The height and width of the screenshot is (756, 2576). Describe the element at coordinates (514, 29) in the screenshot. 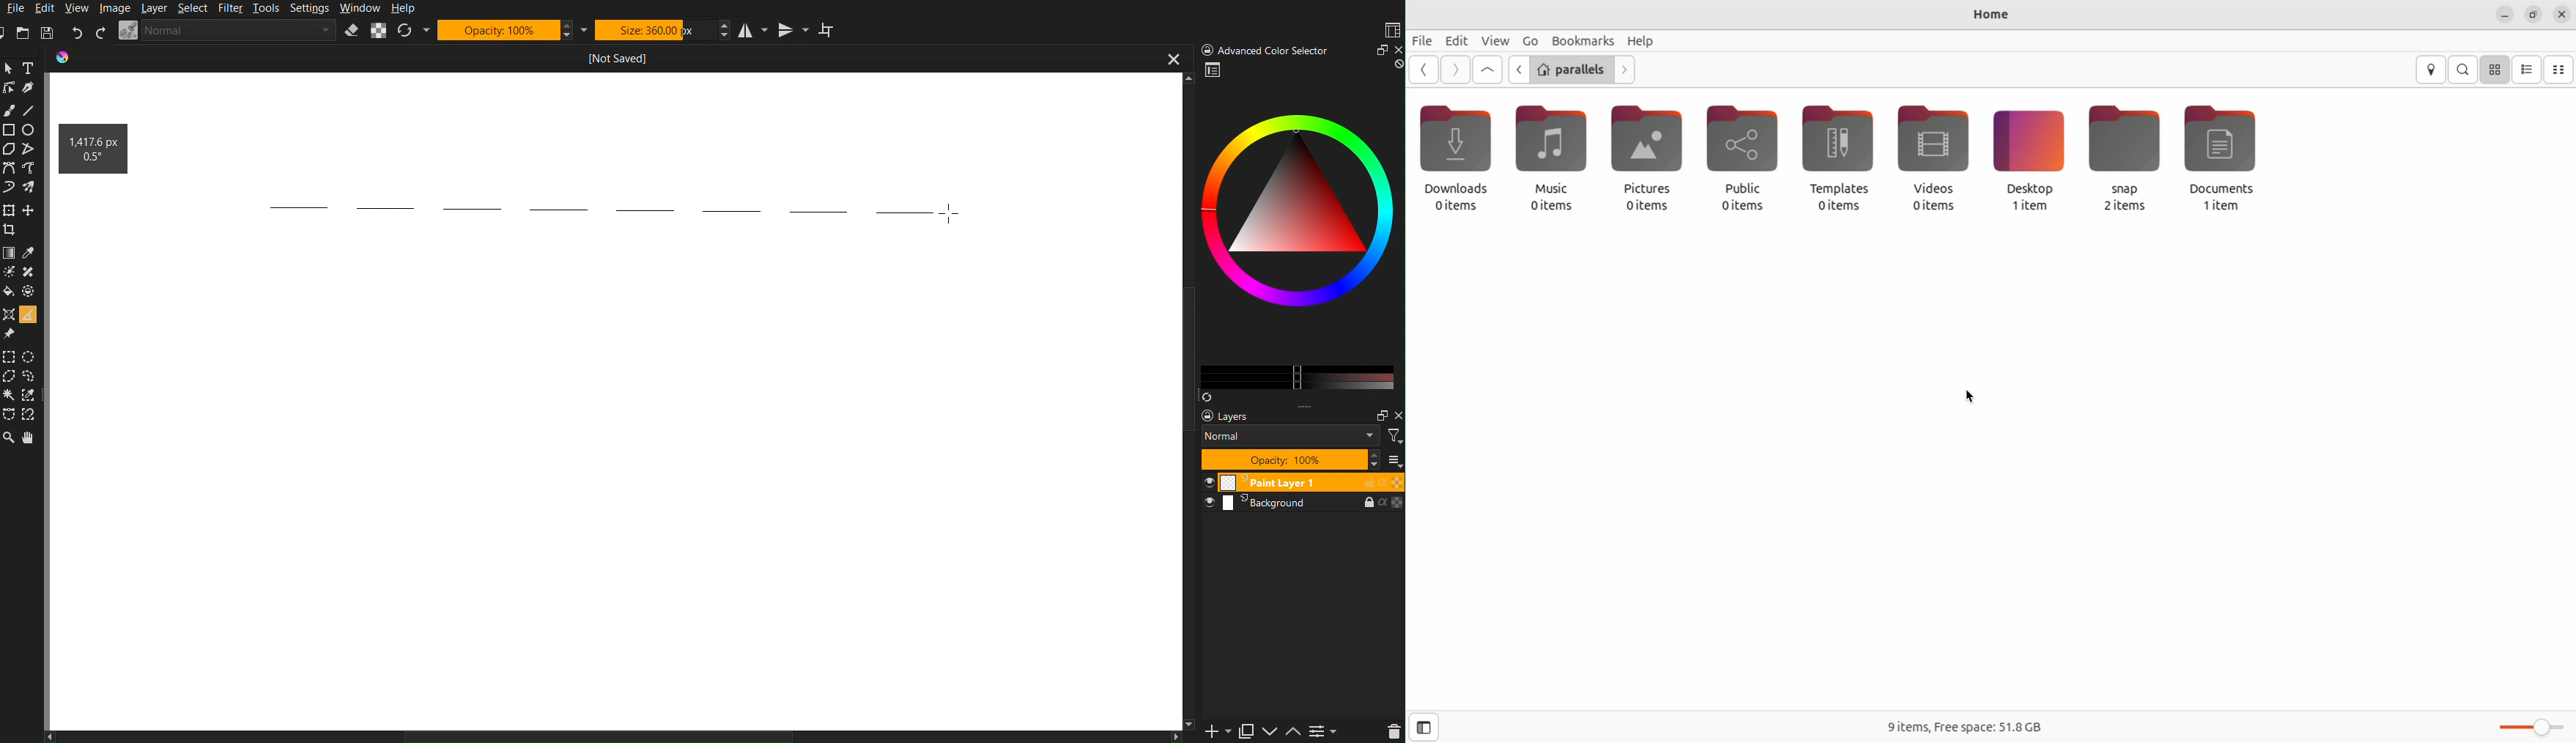

I see `Opacity` at that location.